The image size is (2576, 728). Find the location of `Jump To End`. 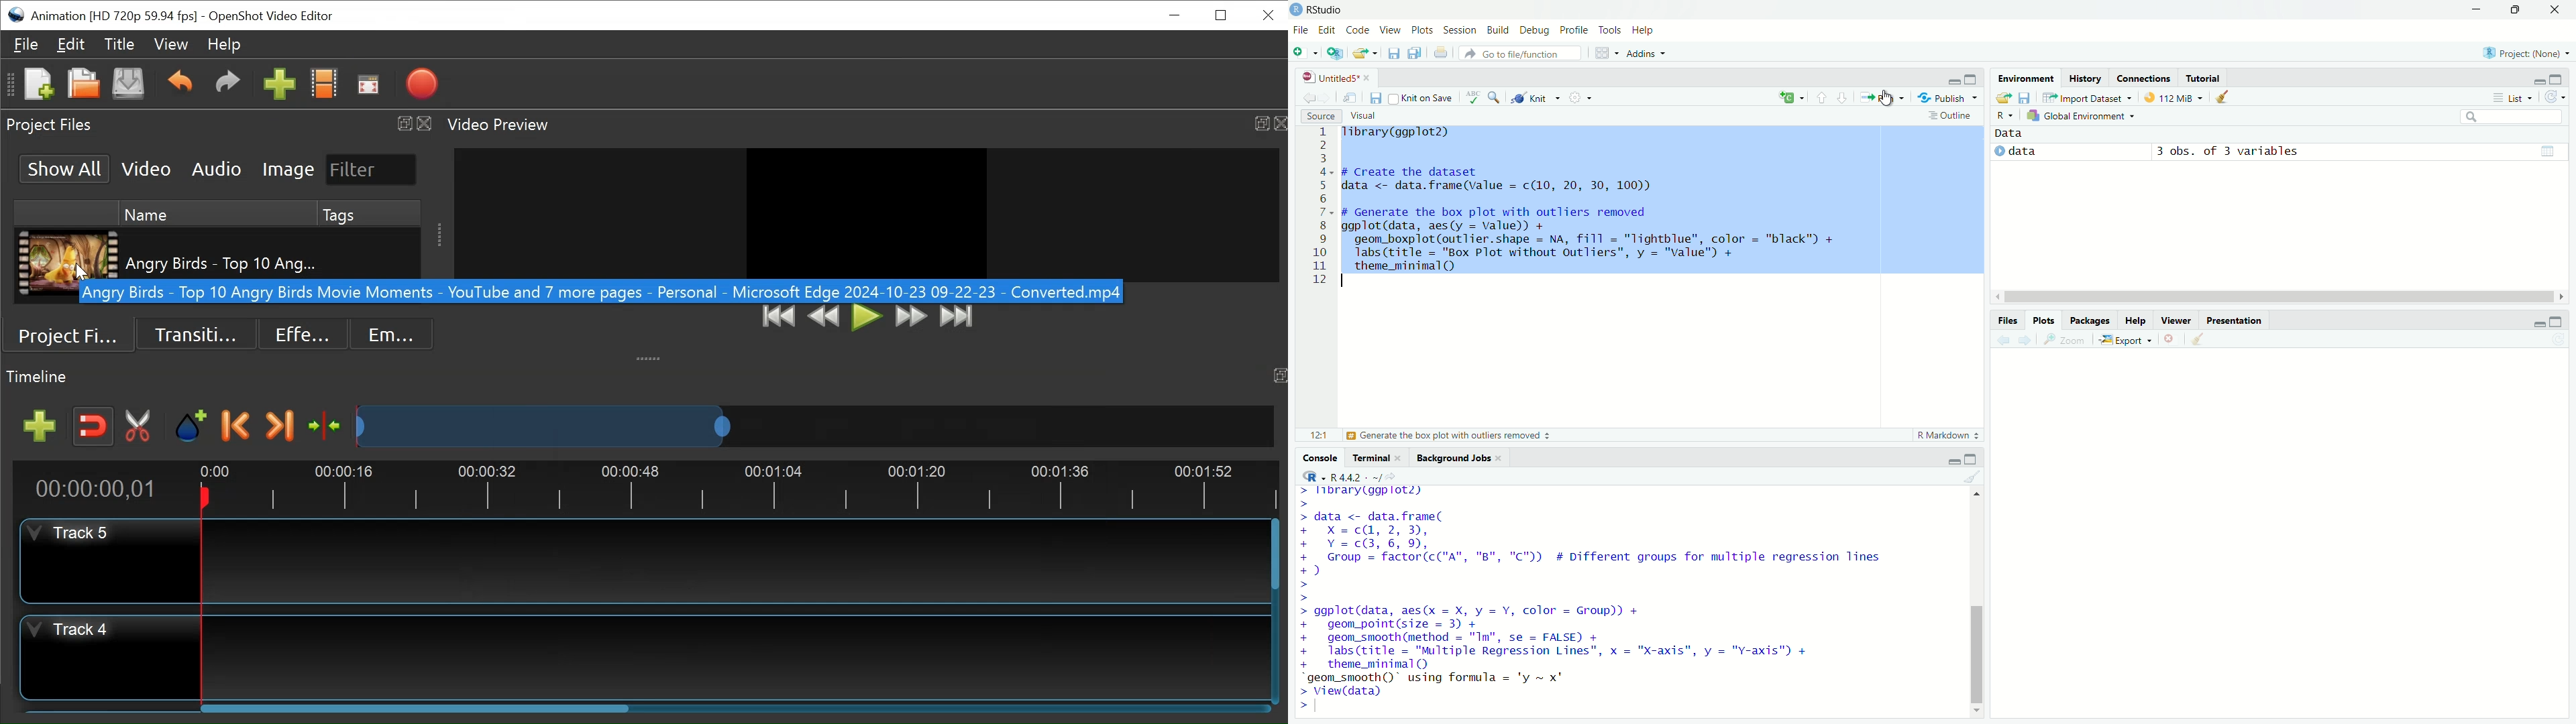

Jump To End is located at coordinates (956, 318).